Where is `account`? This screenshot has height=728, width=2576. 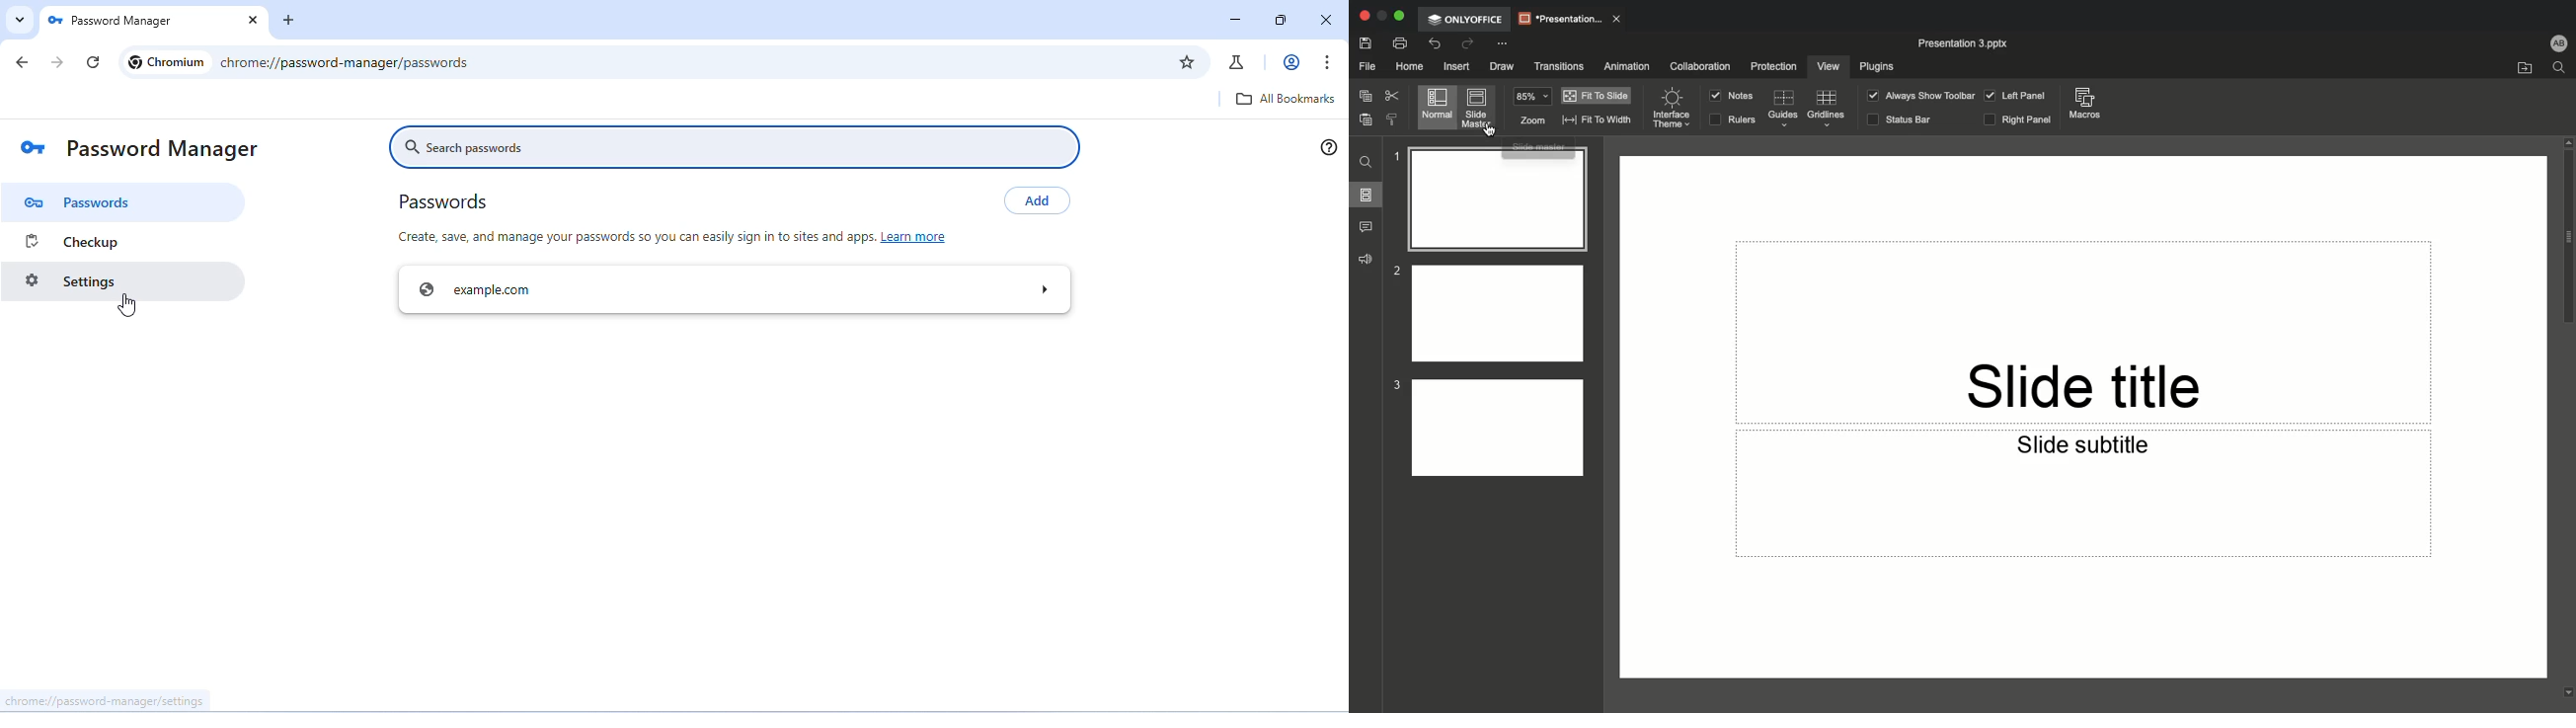 account is located at coordinates (1288, 62).